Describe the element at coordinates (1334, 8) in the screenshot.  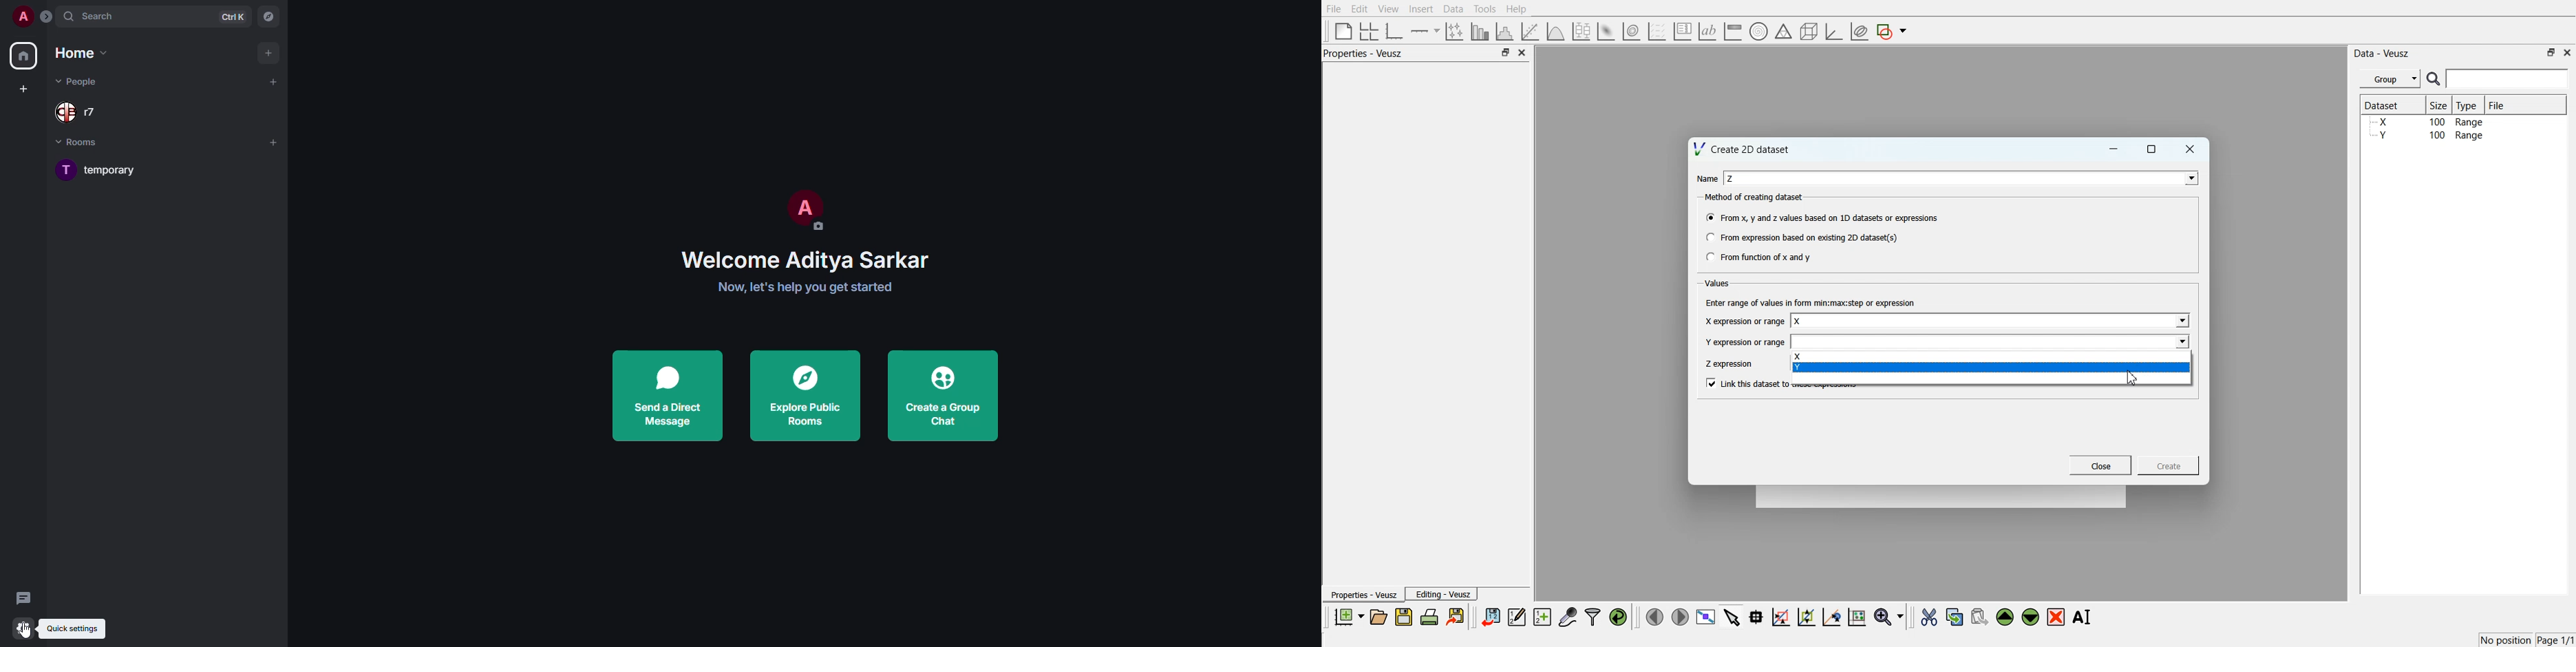
I see `File` at that location.